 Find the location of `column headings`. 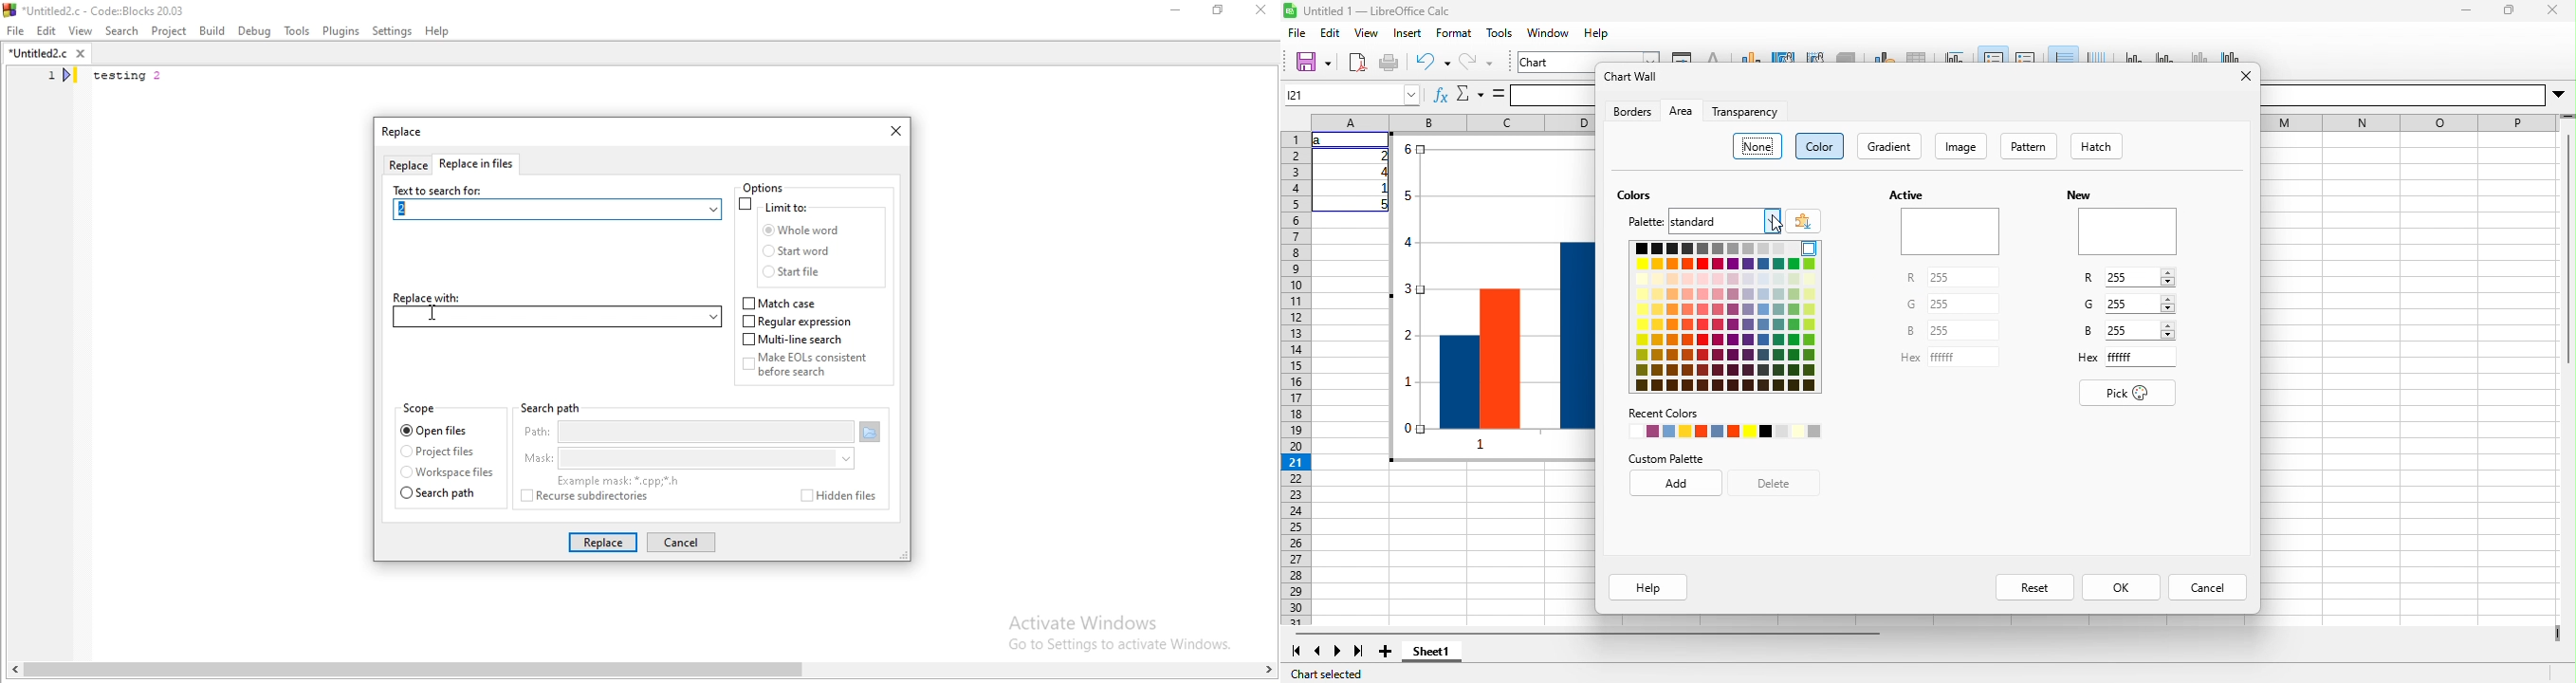

column headings is located at coordinates (1453, 122).